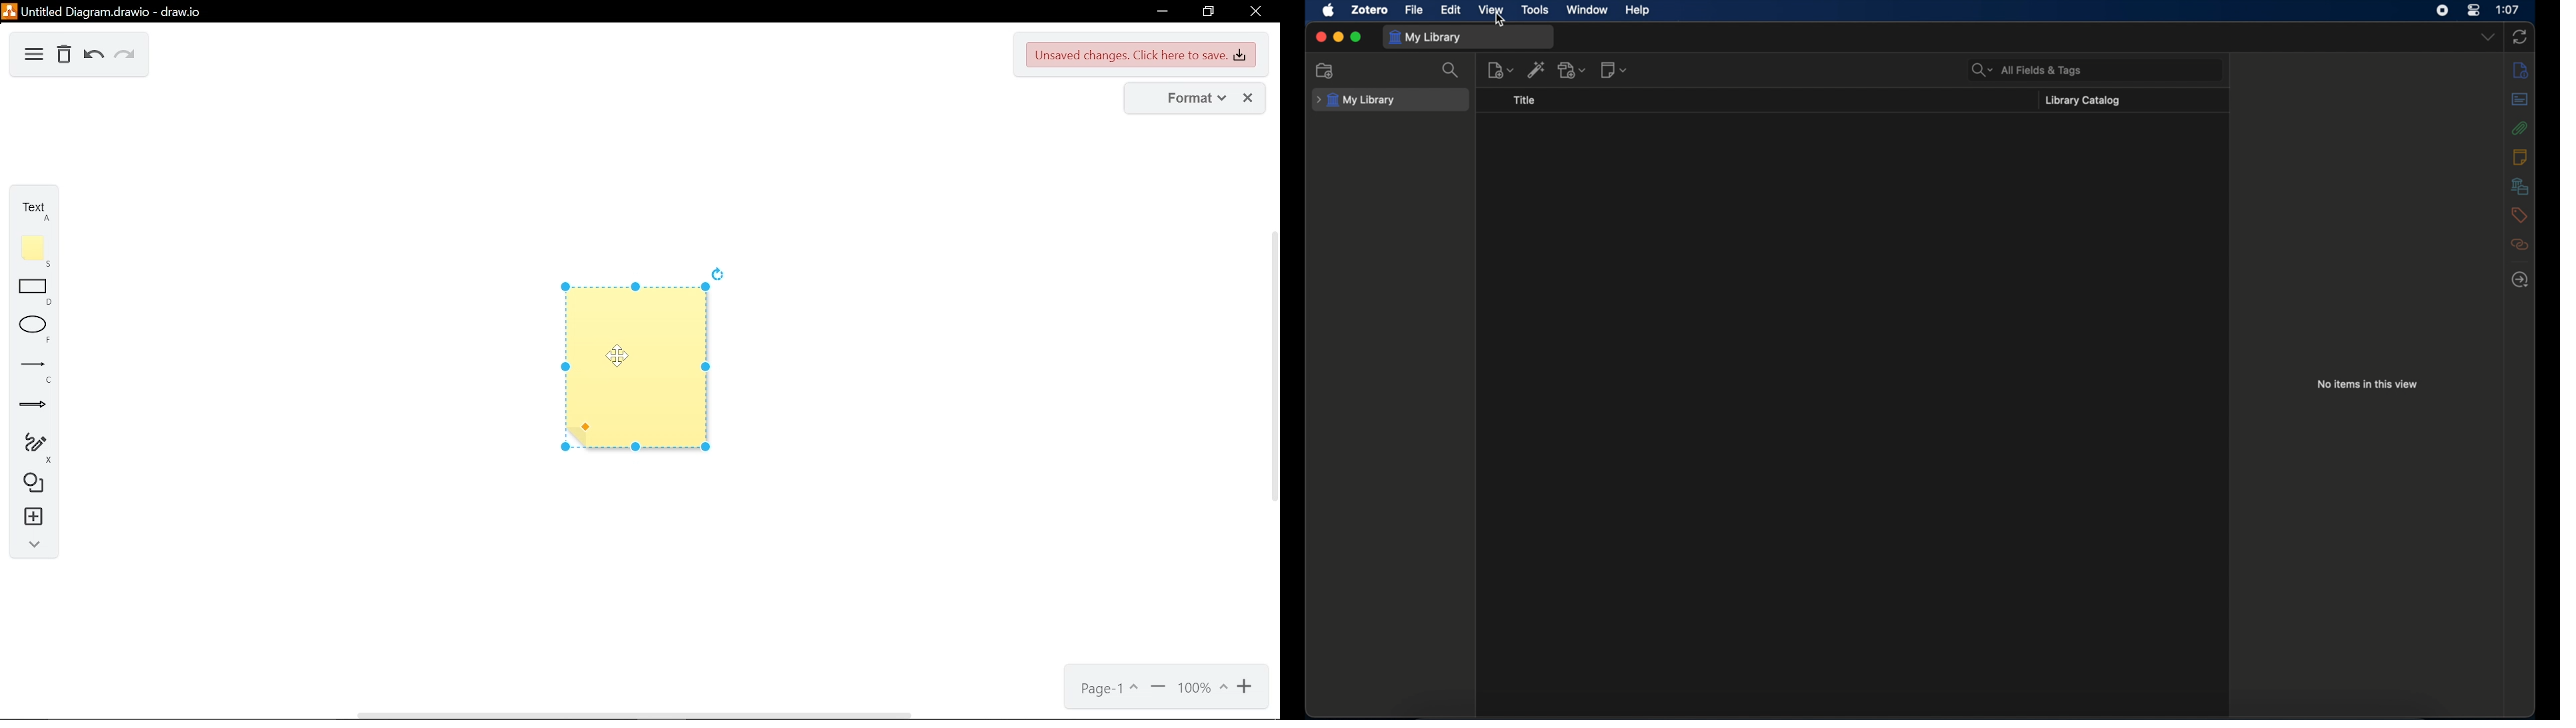  What do you see at coordinates (1500, 71) in the screenshot?
I see `new item` at bounding box center [1500, 71].